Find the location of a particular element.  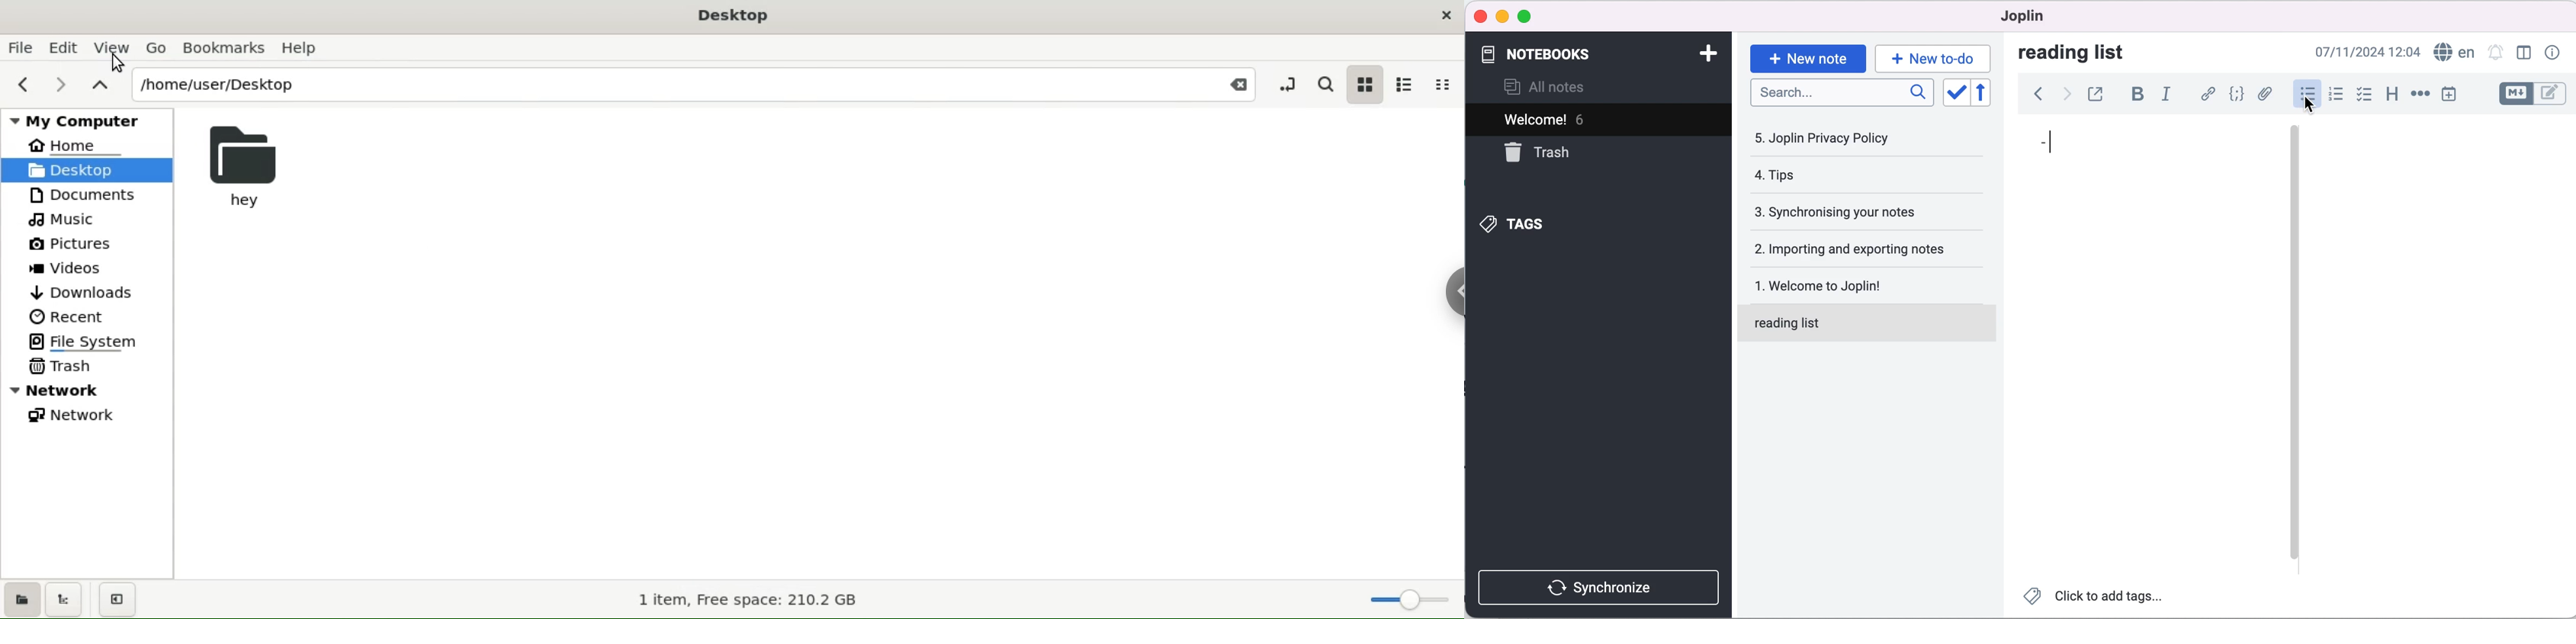

checkbox is located at coordinates (2366, 96).